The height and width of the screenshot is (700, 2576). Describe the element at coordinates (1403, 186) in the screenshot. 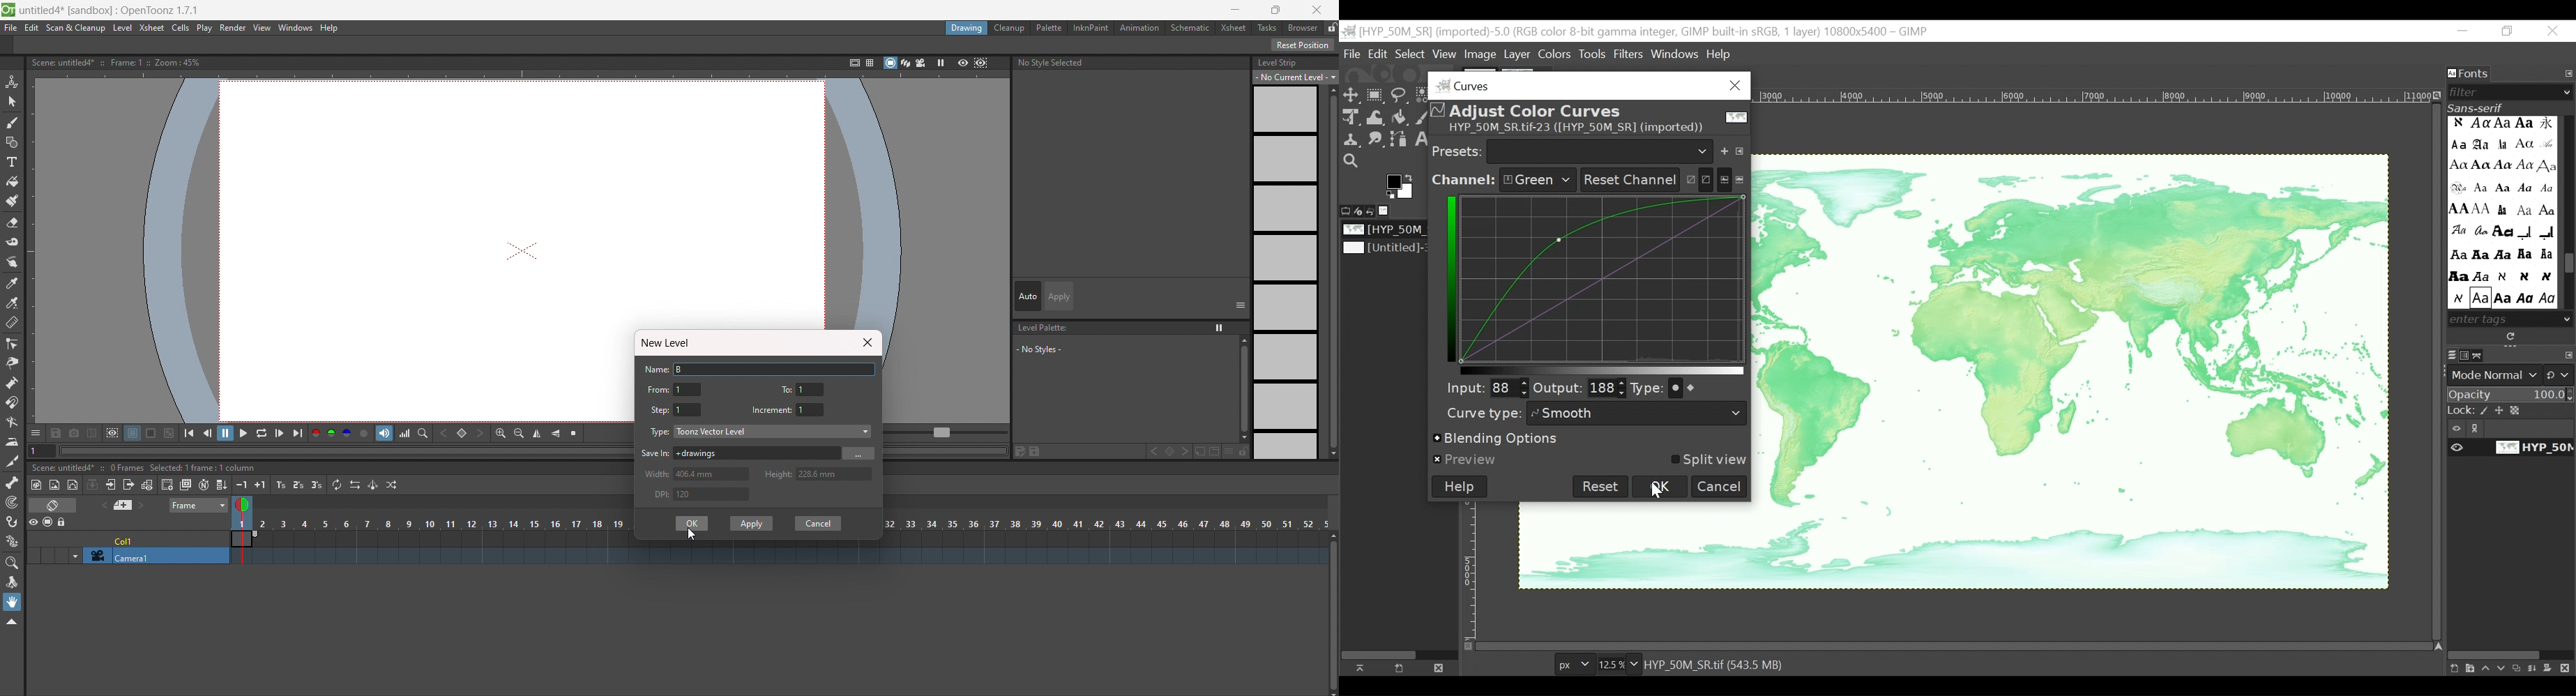

I see `Active foreground/background` at that location.